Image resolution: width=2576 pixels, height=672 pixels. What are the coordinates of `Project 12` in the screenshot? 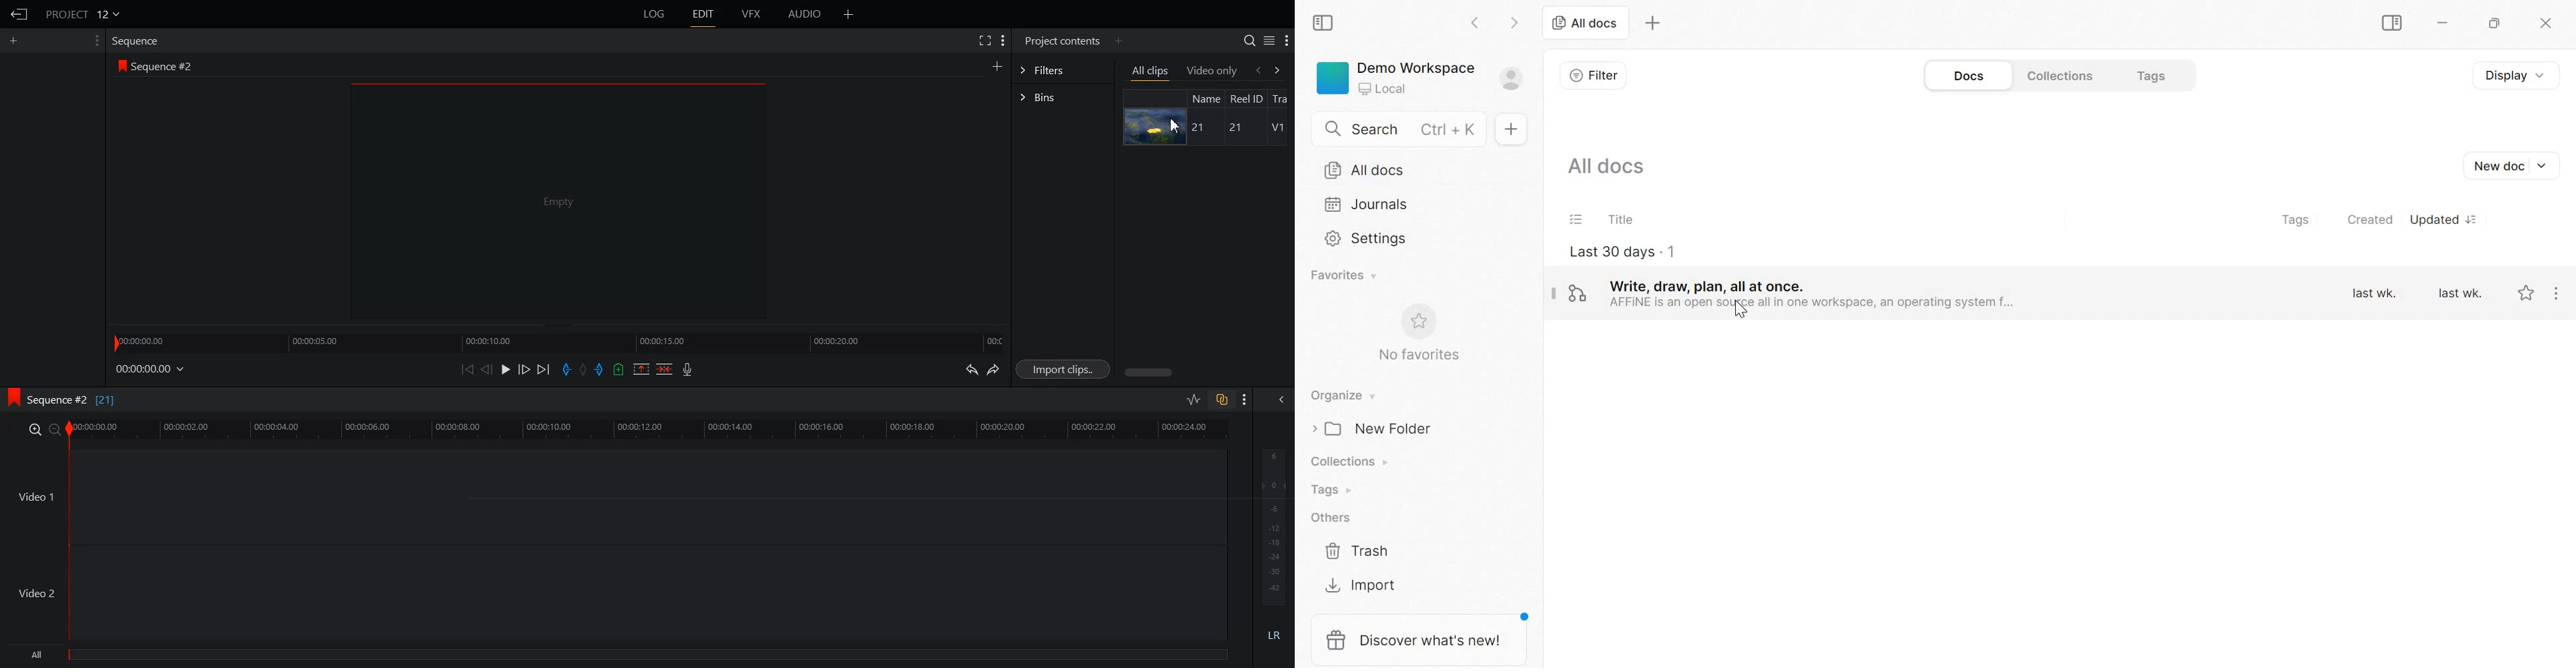 It's located at (82, 13).